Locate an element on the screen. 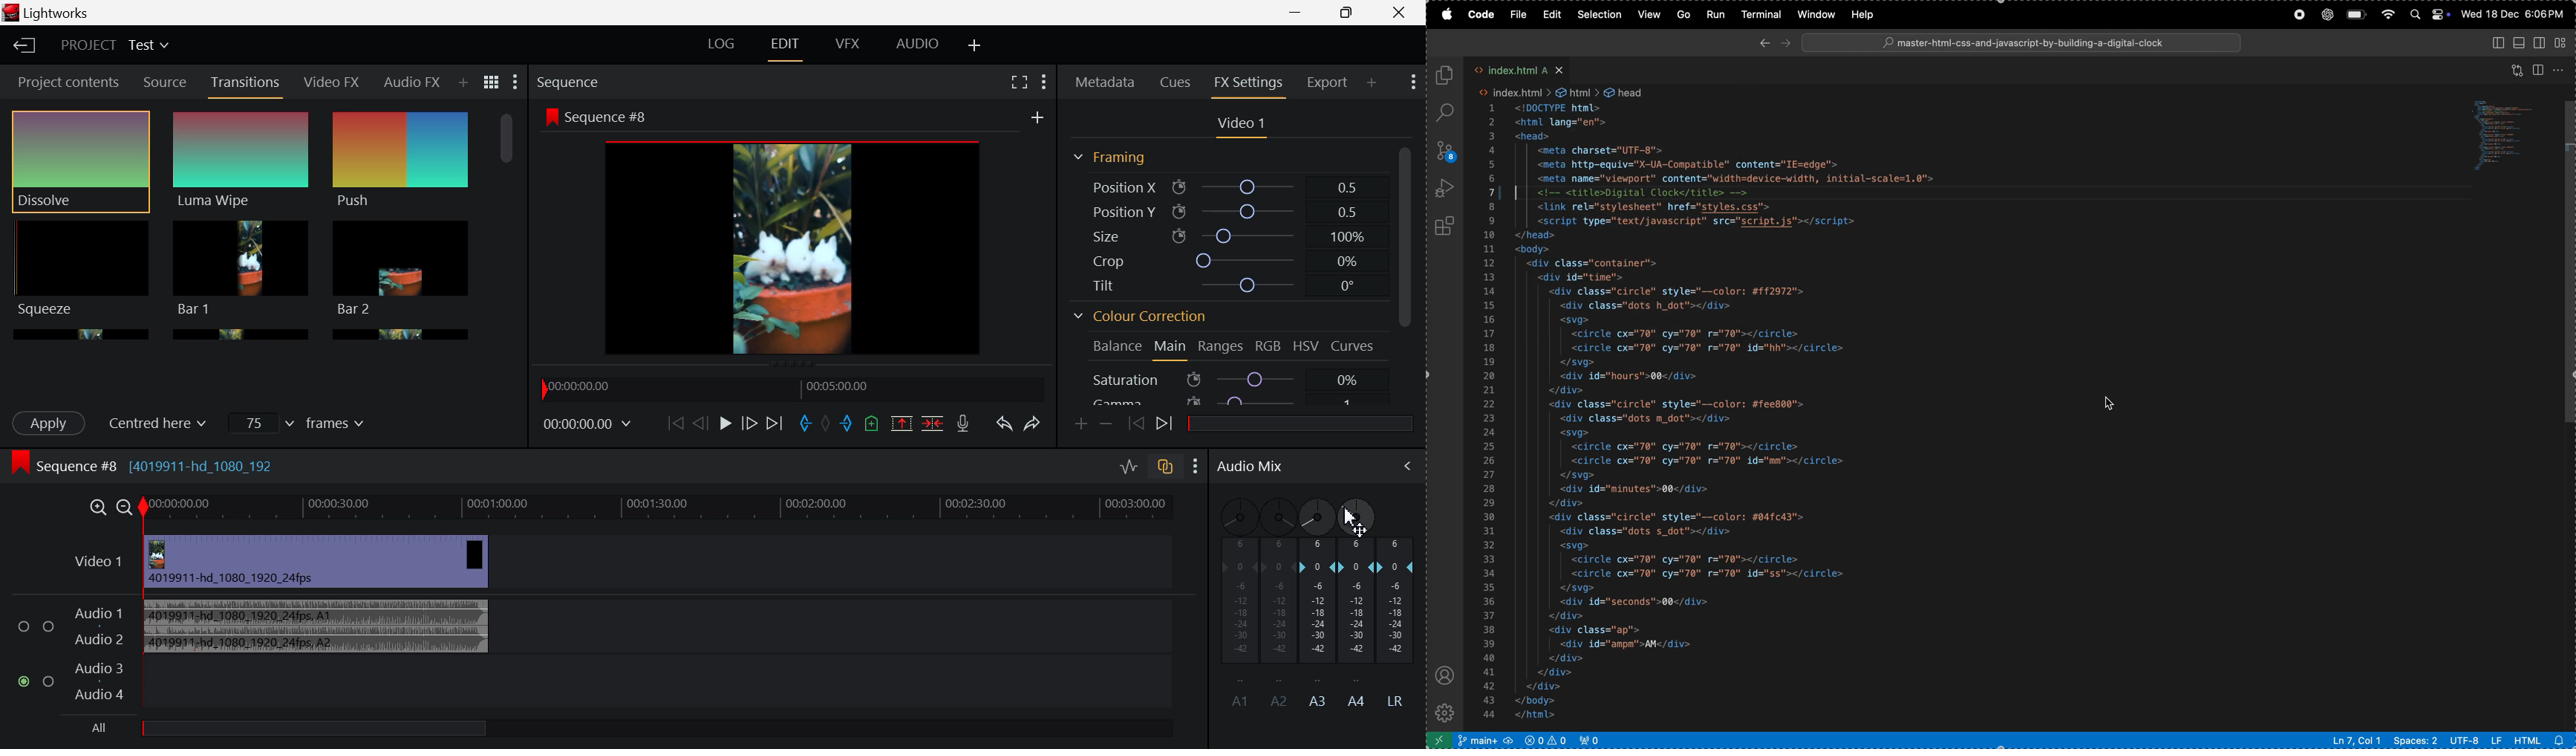 This screenshot has height=756, width=2576. Audio FX is located at coordinates (411, 85).